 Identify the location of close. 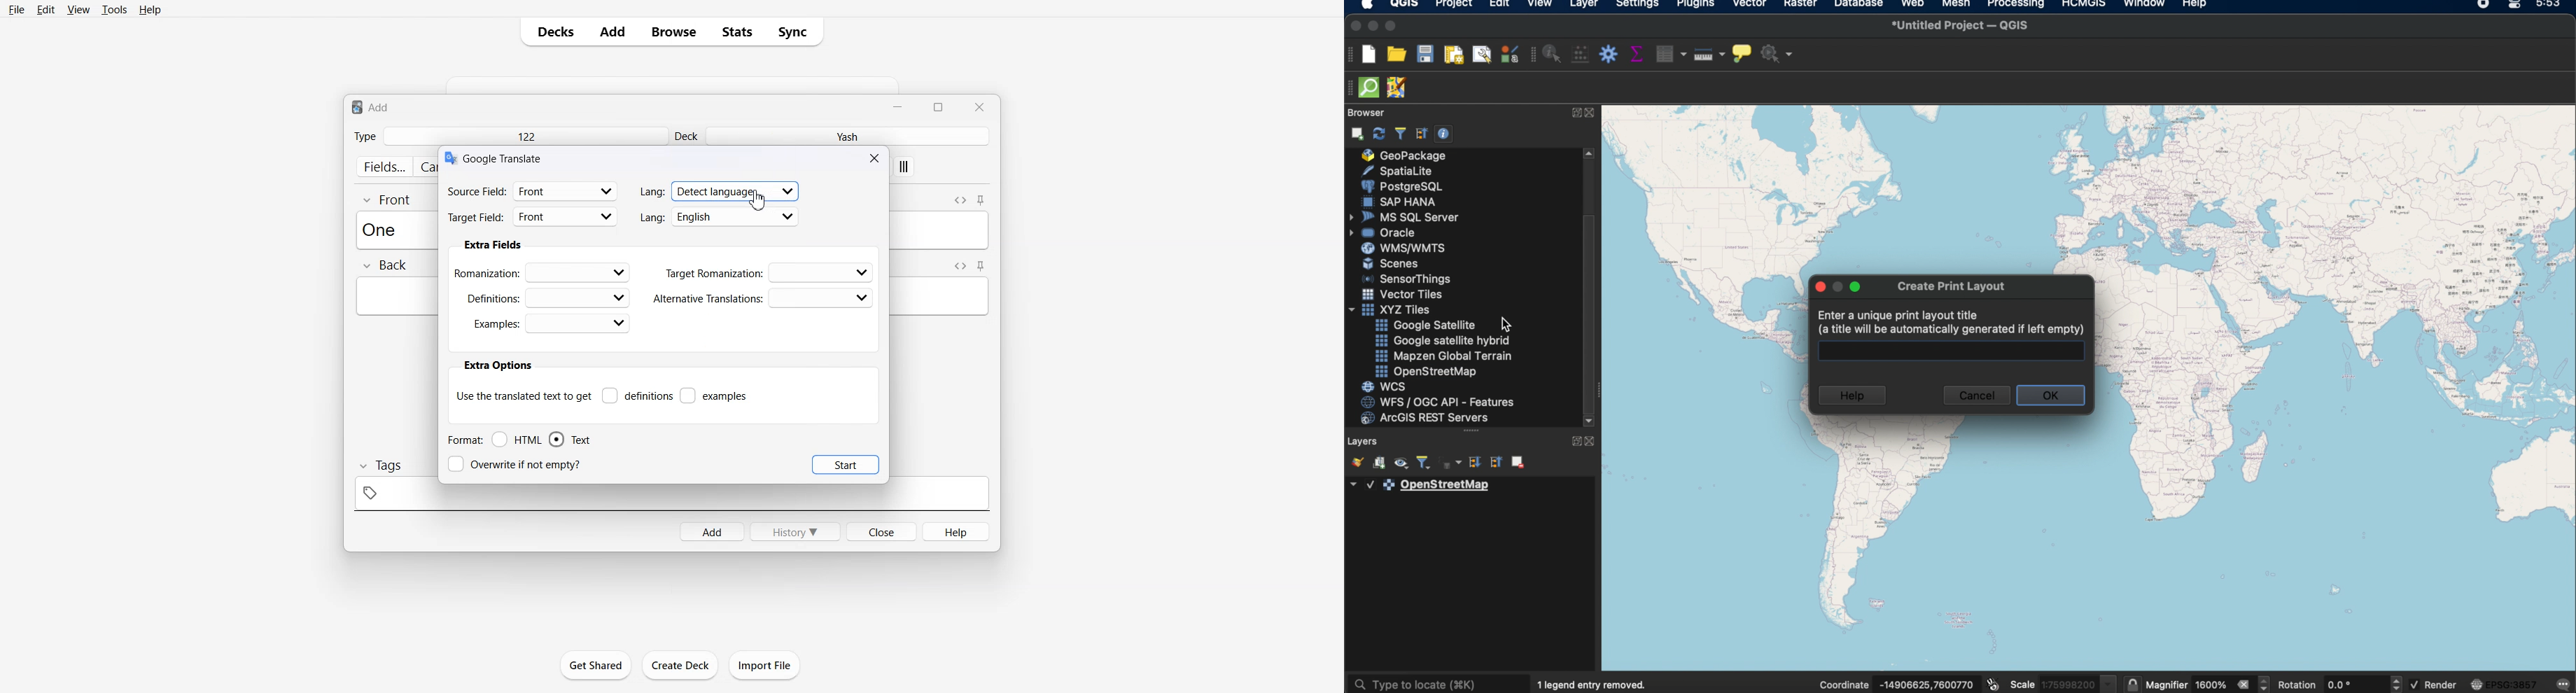
(1354, 24).